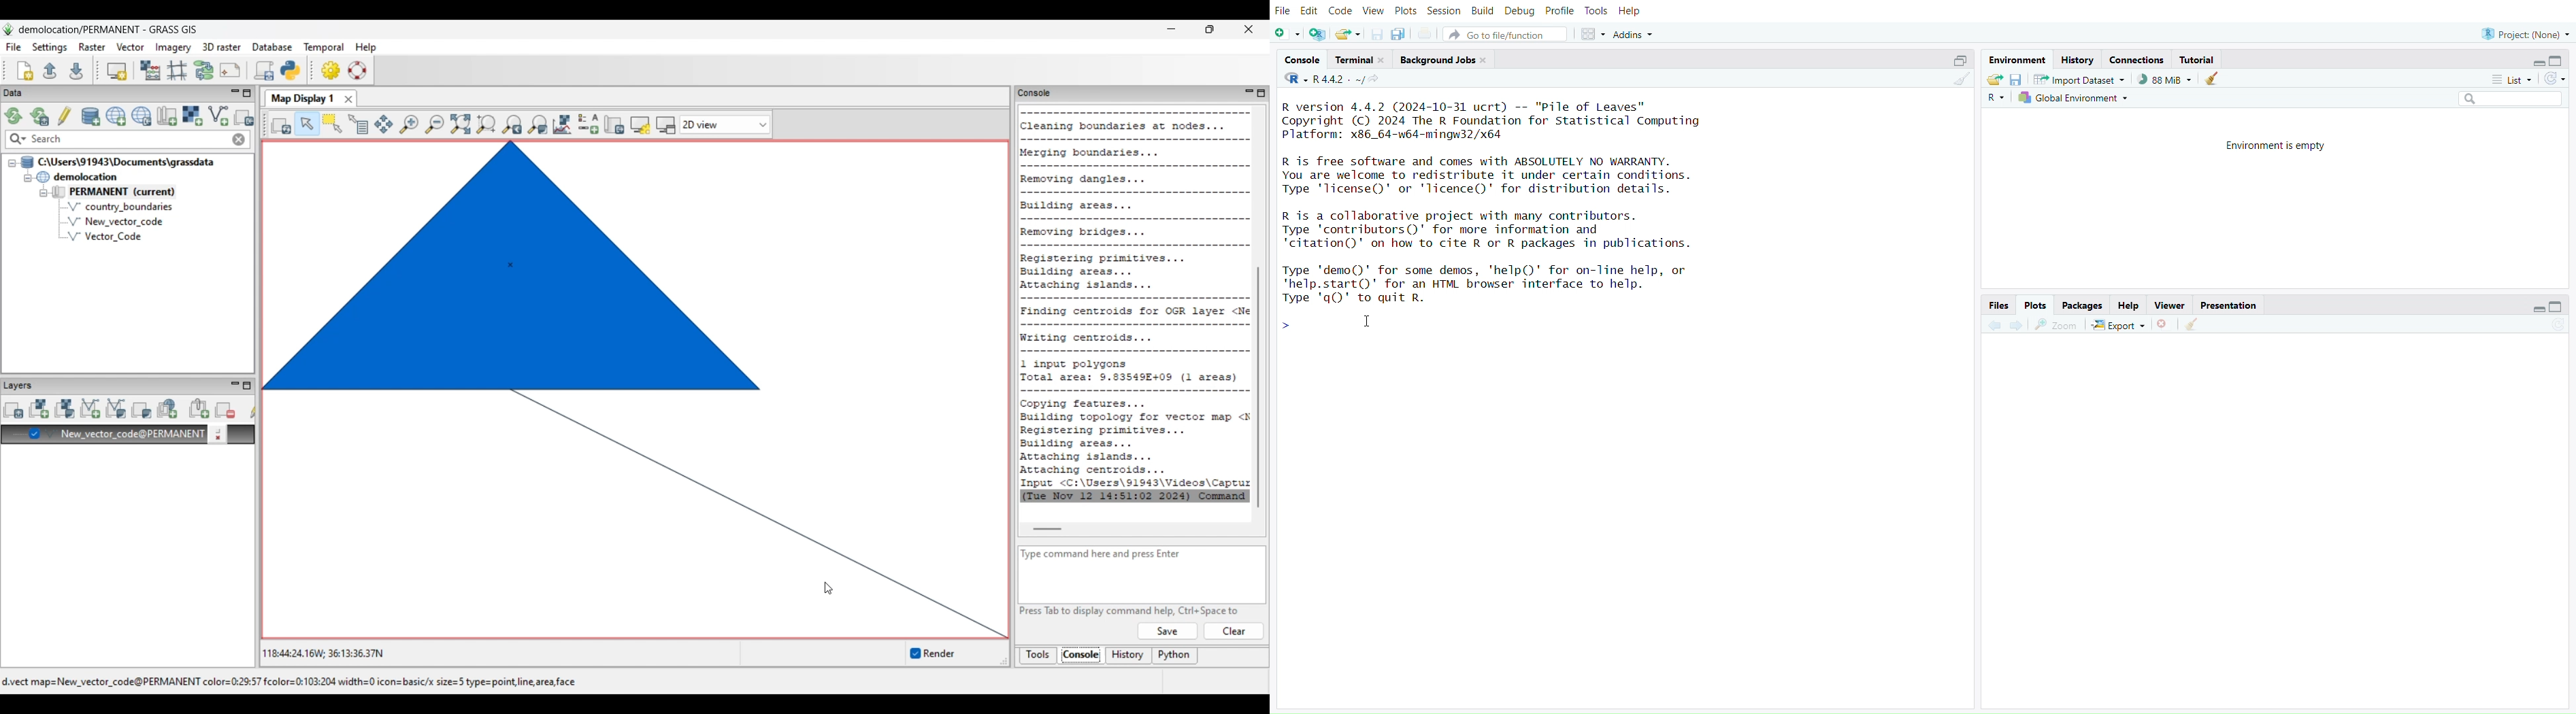  Describe the element at coordinates (1632, 11) in the screenshot. I see `help` at that location.